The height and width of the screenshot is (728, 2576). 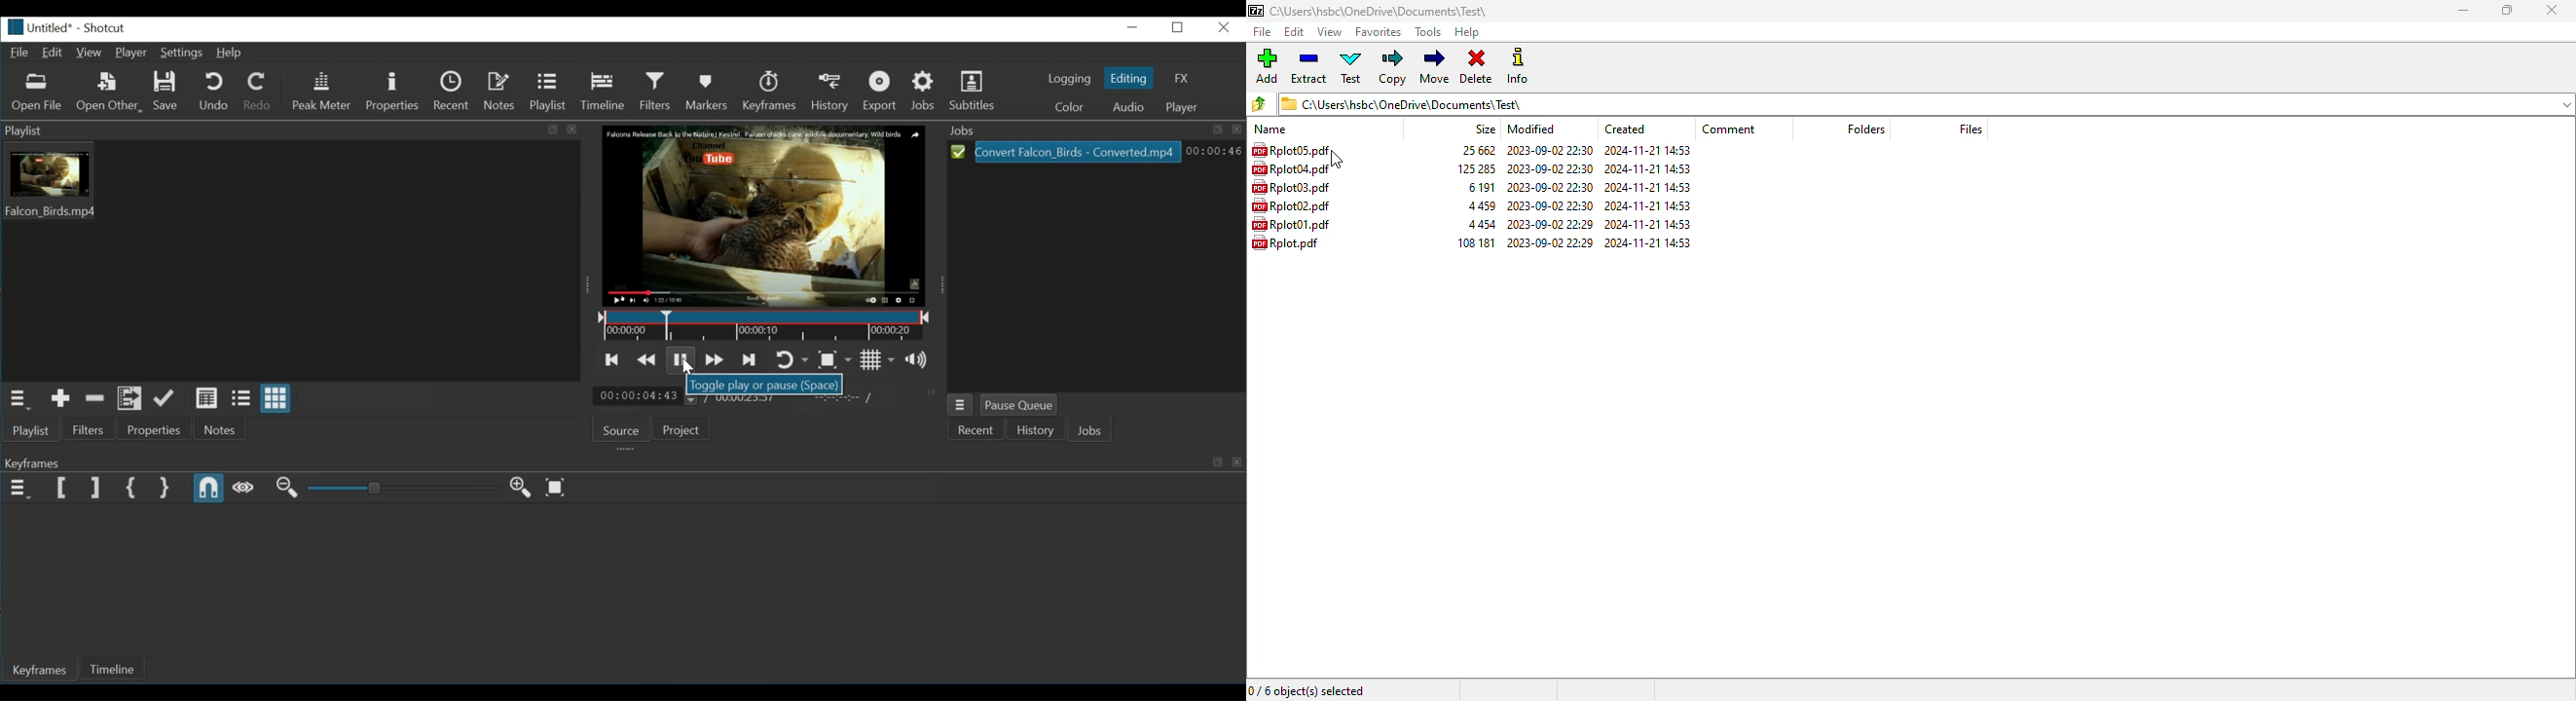 I want to click on modified date & time, so click(x=1551, y=241).